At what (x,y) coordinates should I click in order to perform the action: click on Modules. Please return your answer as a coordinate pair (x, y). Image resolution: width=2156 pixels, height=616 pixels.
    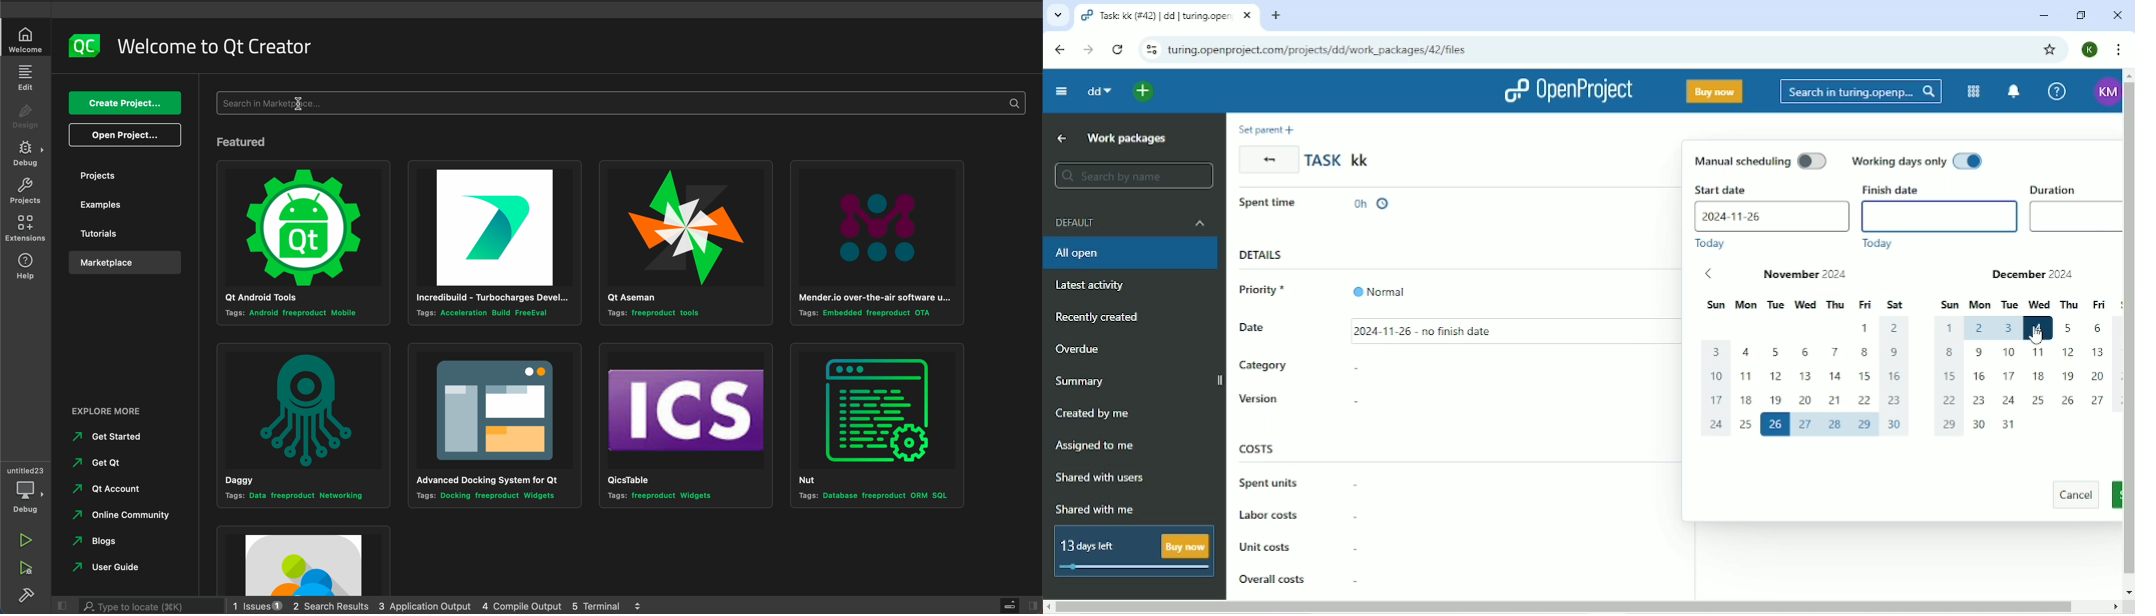
    Looking at the image, I should click on (1971, 92).